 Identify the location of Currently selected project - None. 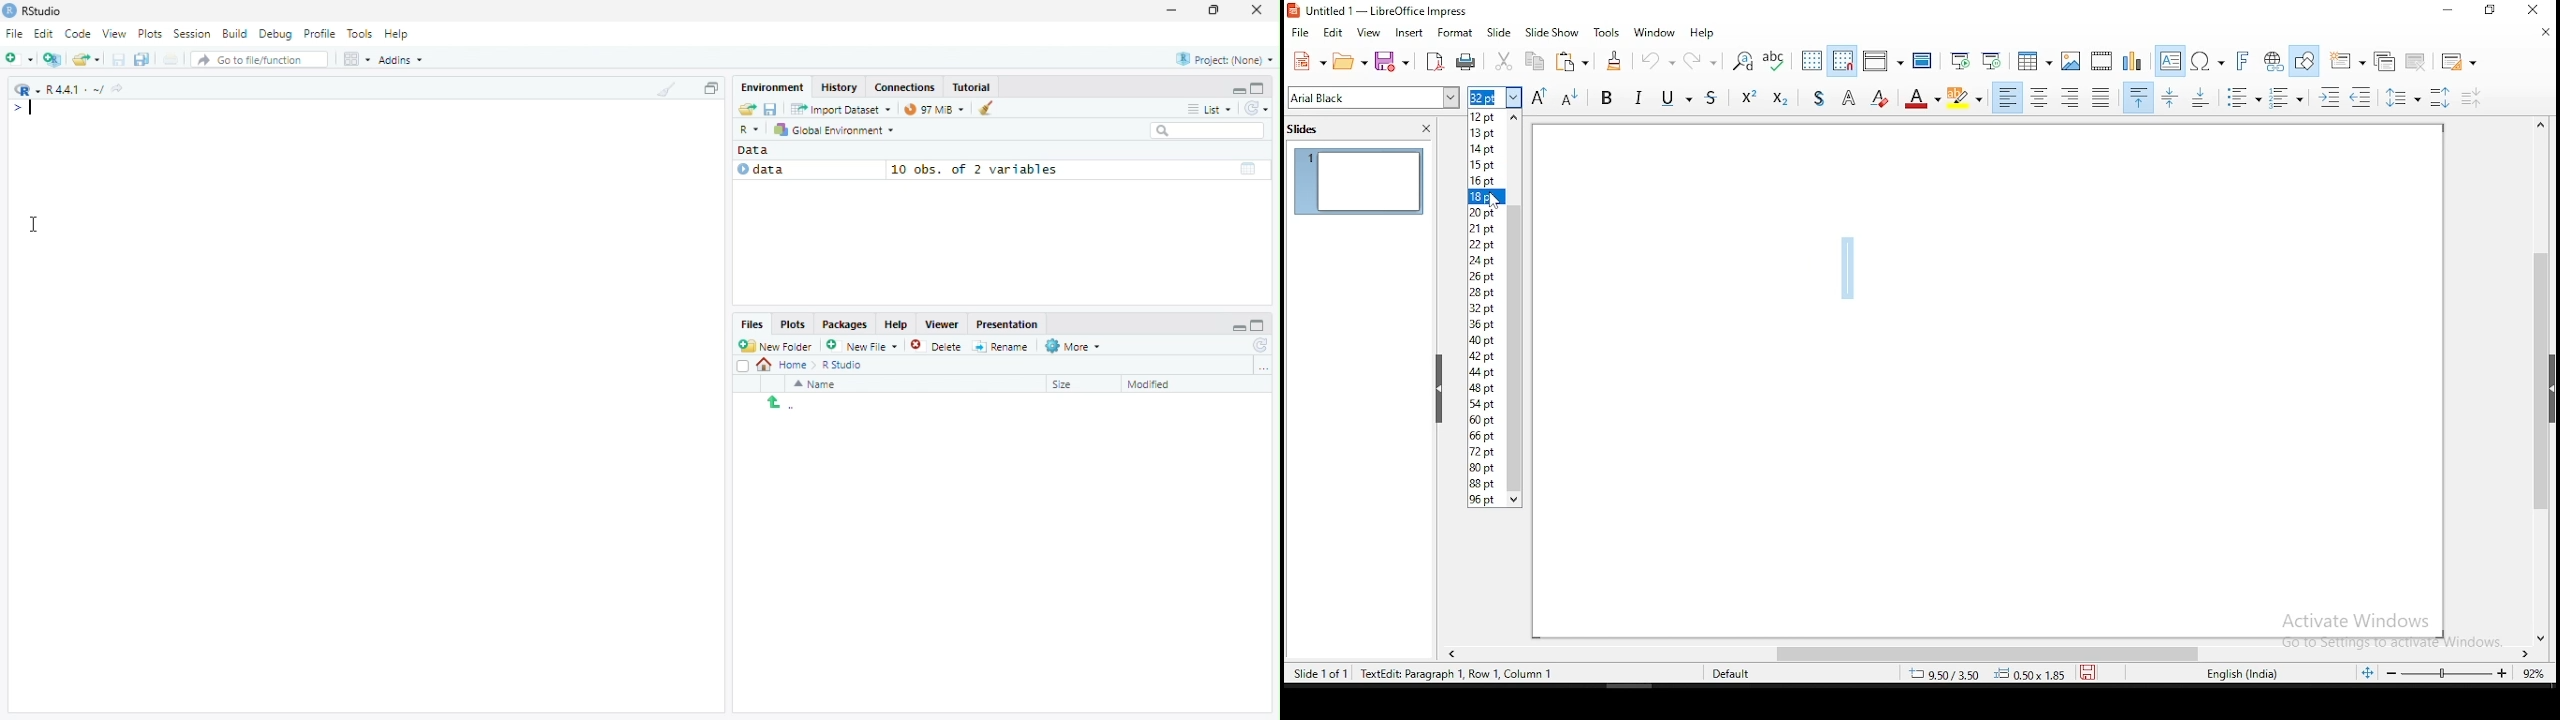
(1223, 58).